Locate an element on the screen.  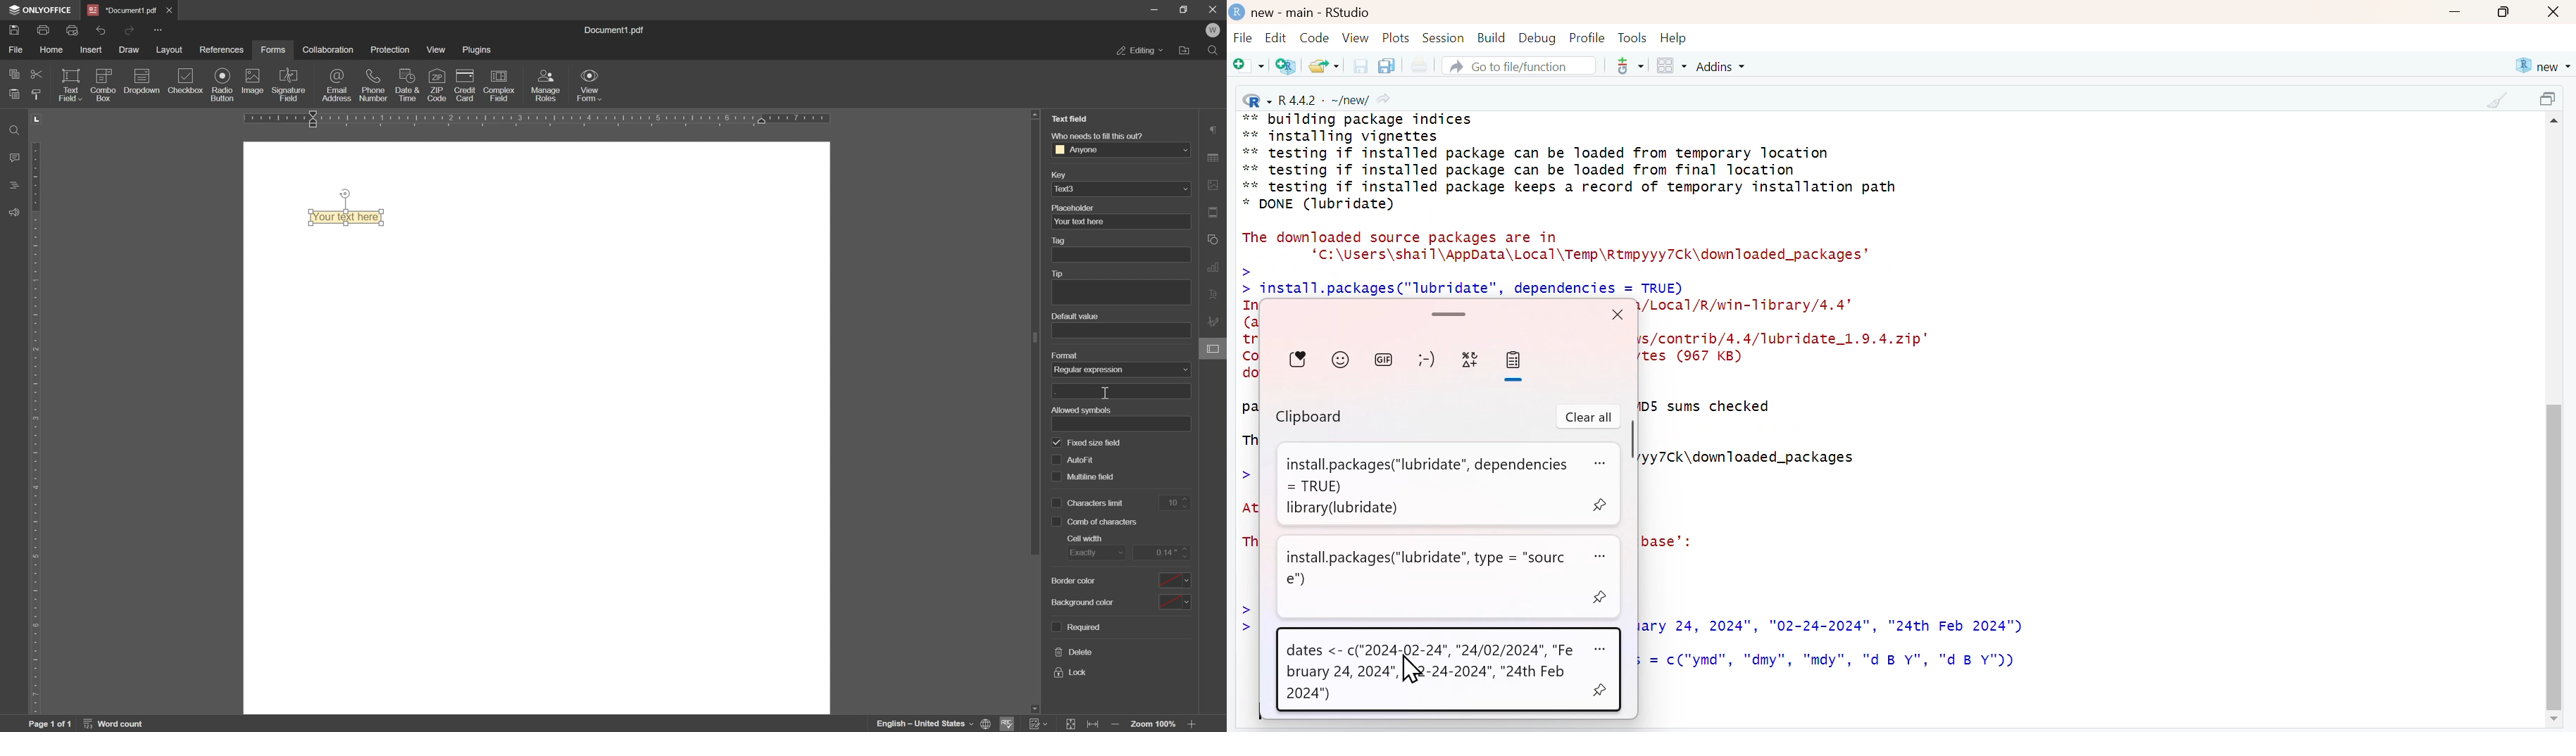
restore down is located at coordinates (1183, 9).